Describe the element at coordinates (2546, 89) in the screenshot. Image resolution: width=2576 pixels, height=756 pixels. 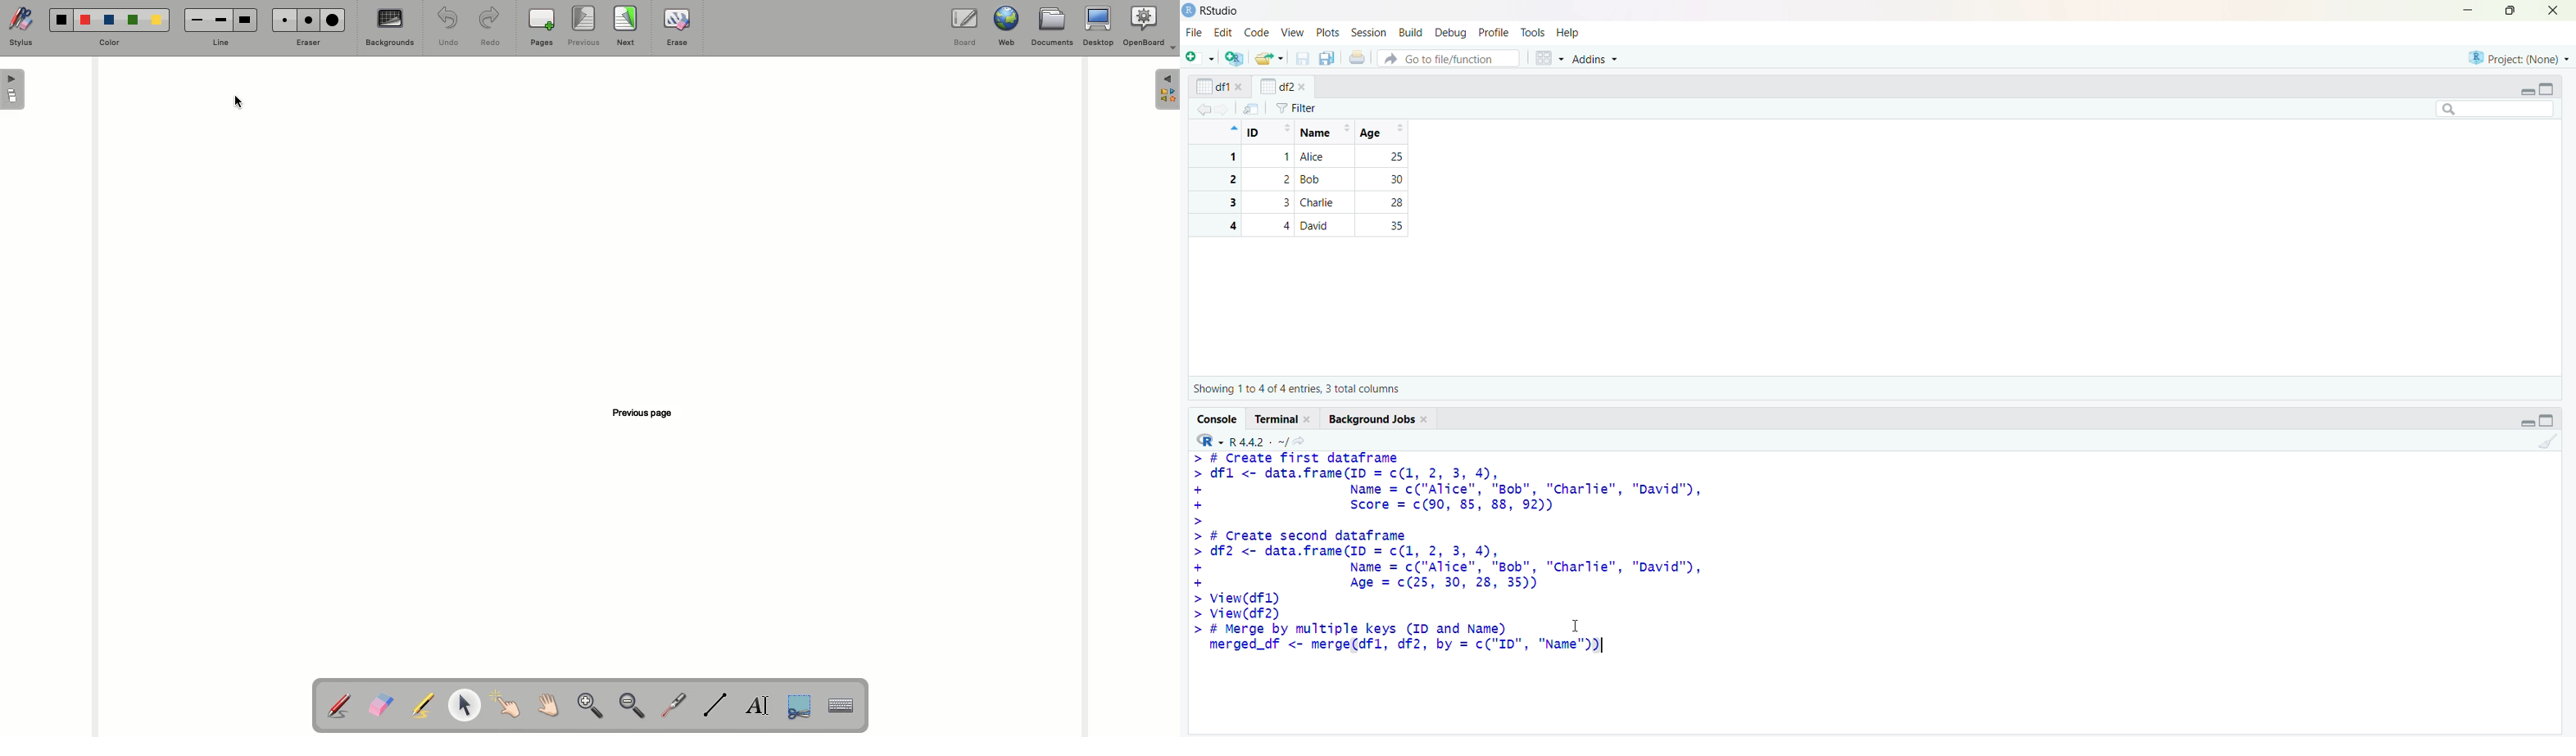
I see `toggle full view` at that location.